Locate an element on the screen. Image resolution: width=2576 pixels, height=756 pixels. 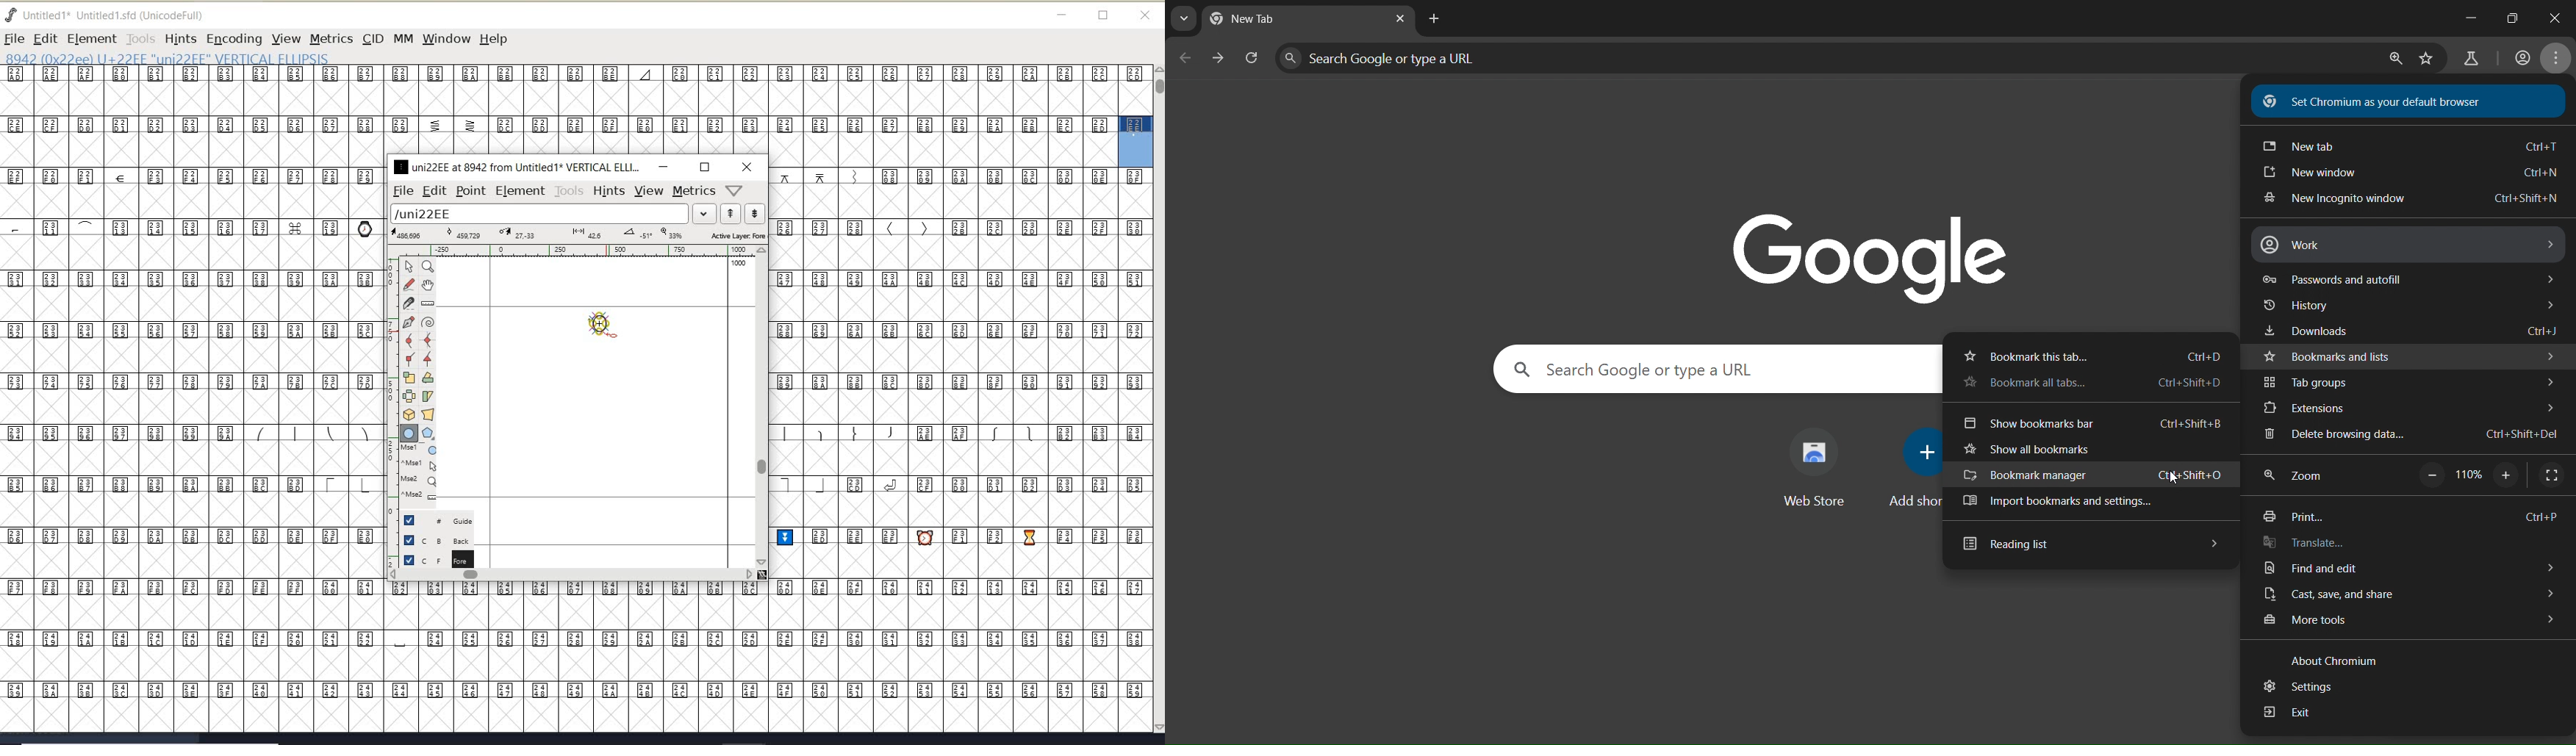
ruler is located at coordinates (572, 252).